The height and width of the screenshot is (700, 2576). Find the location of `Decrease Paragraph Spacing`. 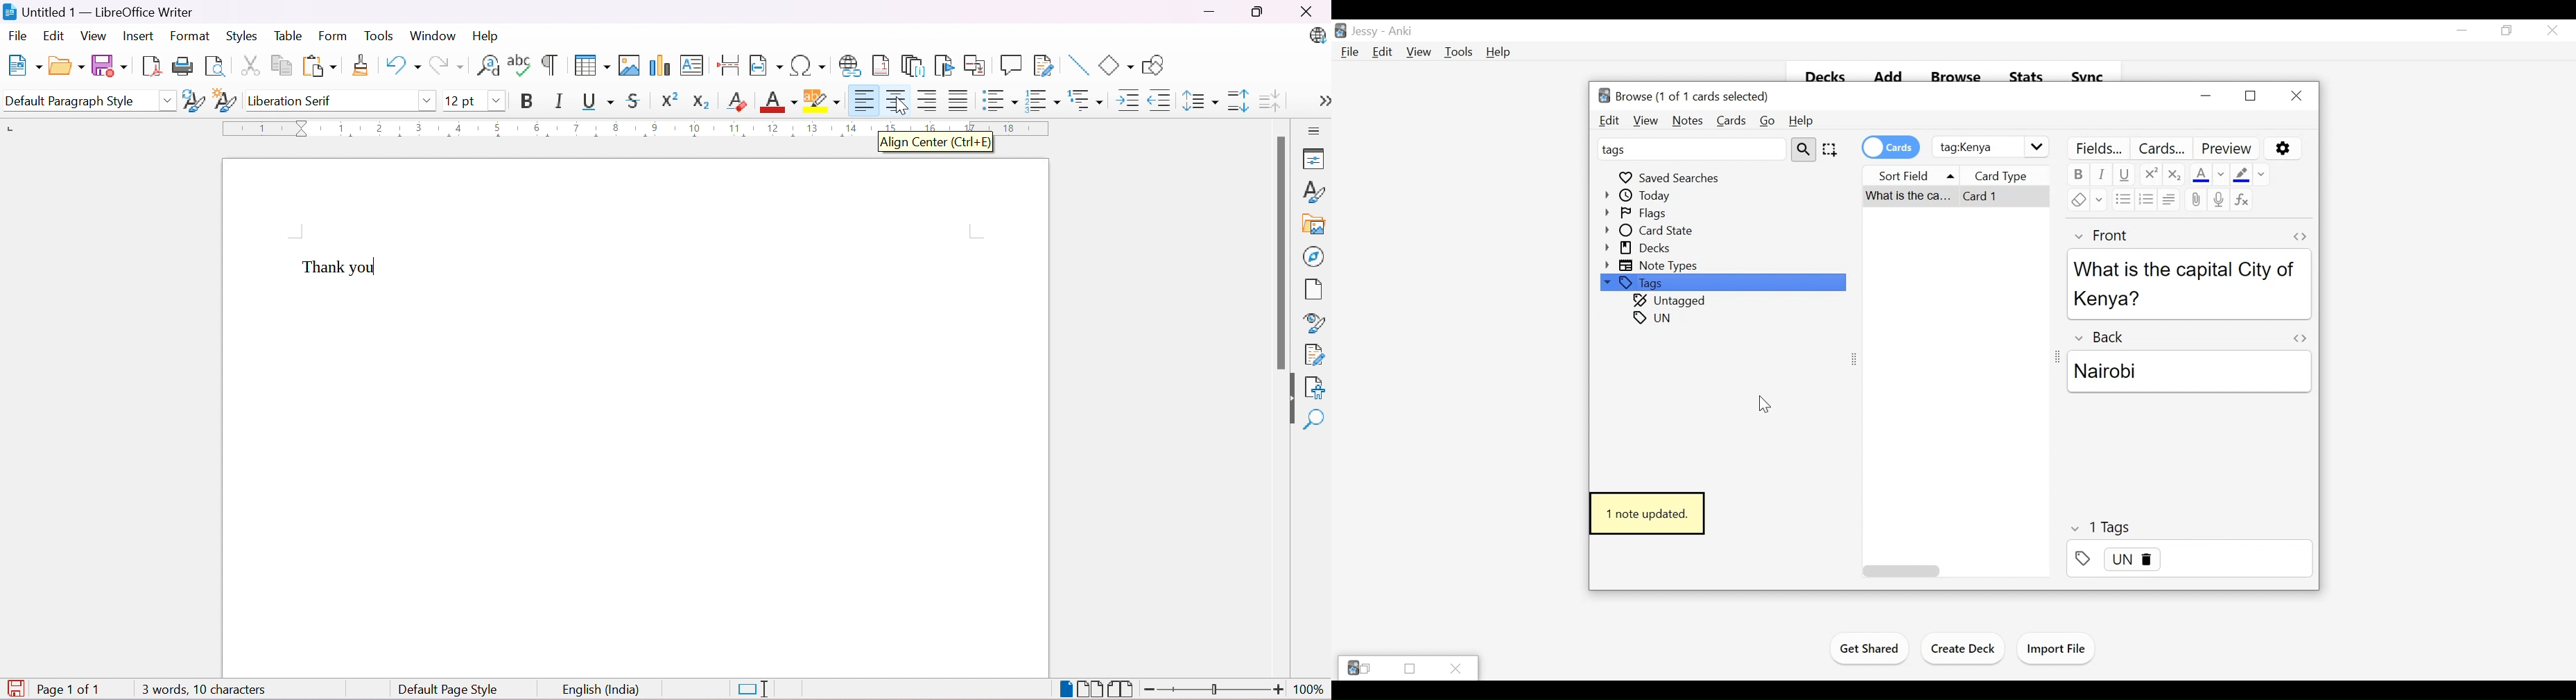

Decrease Paragraph Spacing is located at coordinates (1270, 98).